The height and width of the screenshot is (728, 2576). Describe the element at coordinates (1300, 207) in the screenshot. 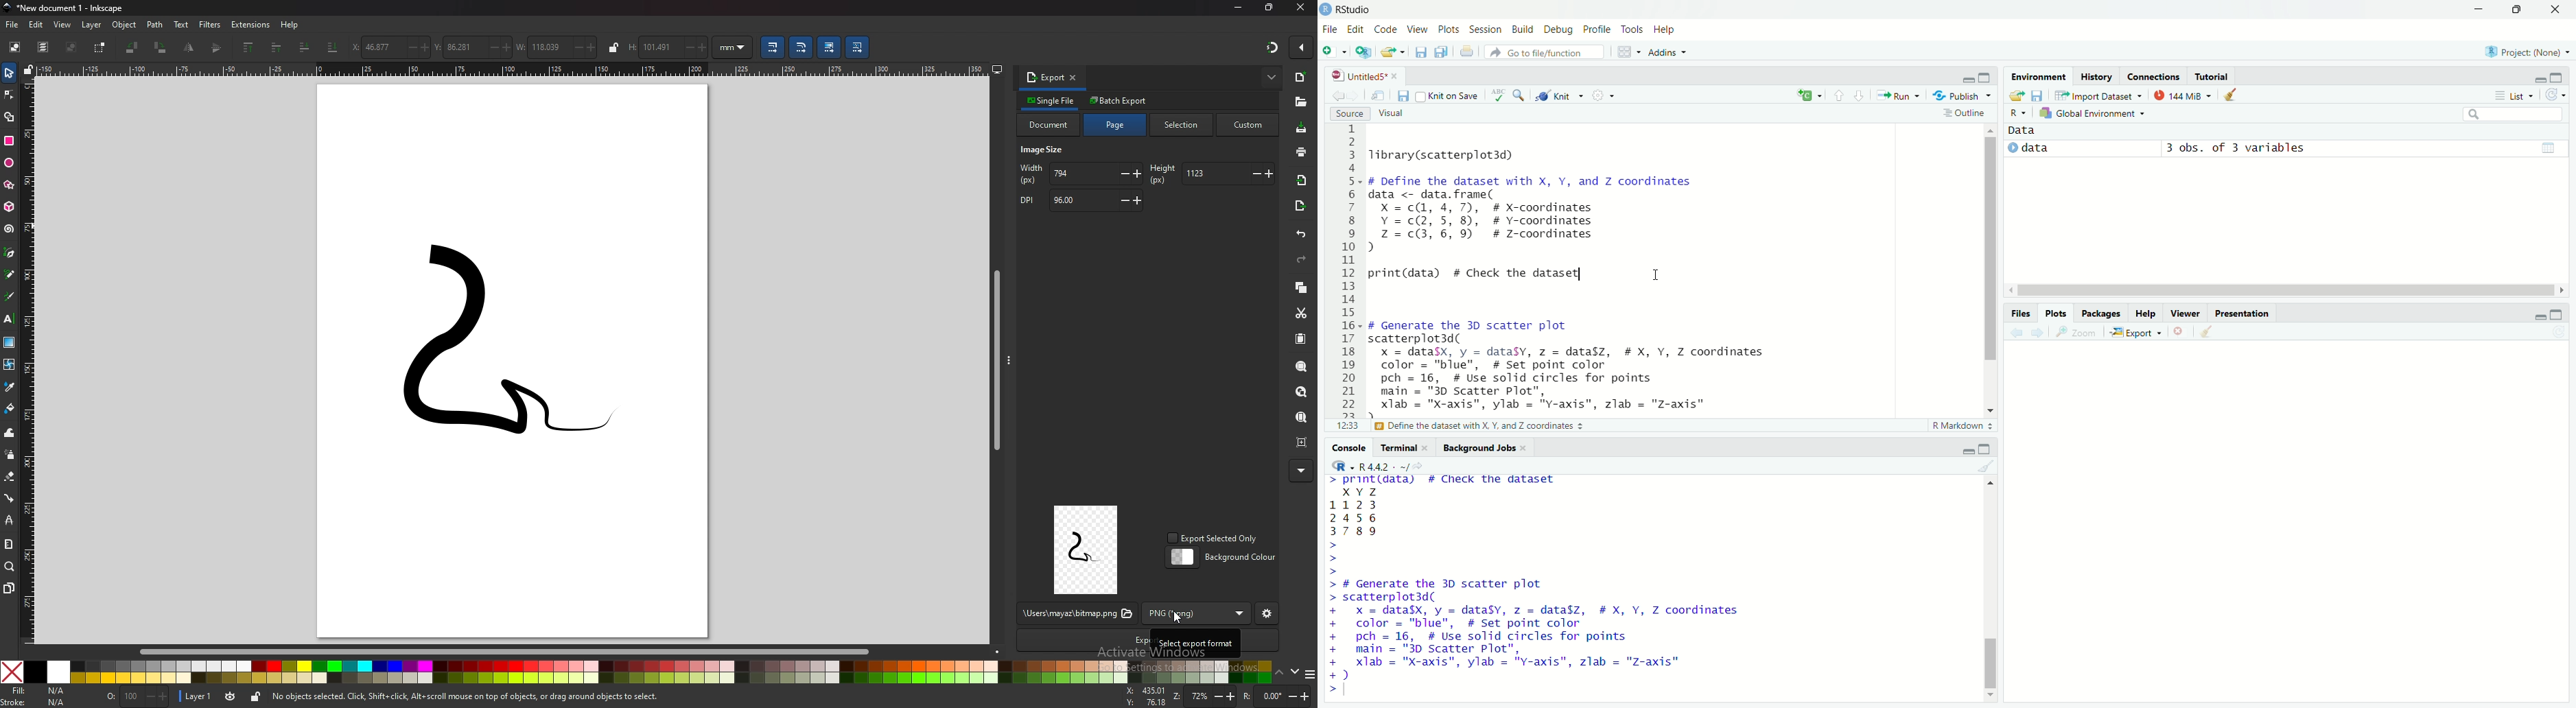

I see `export` at that location.